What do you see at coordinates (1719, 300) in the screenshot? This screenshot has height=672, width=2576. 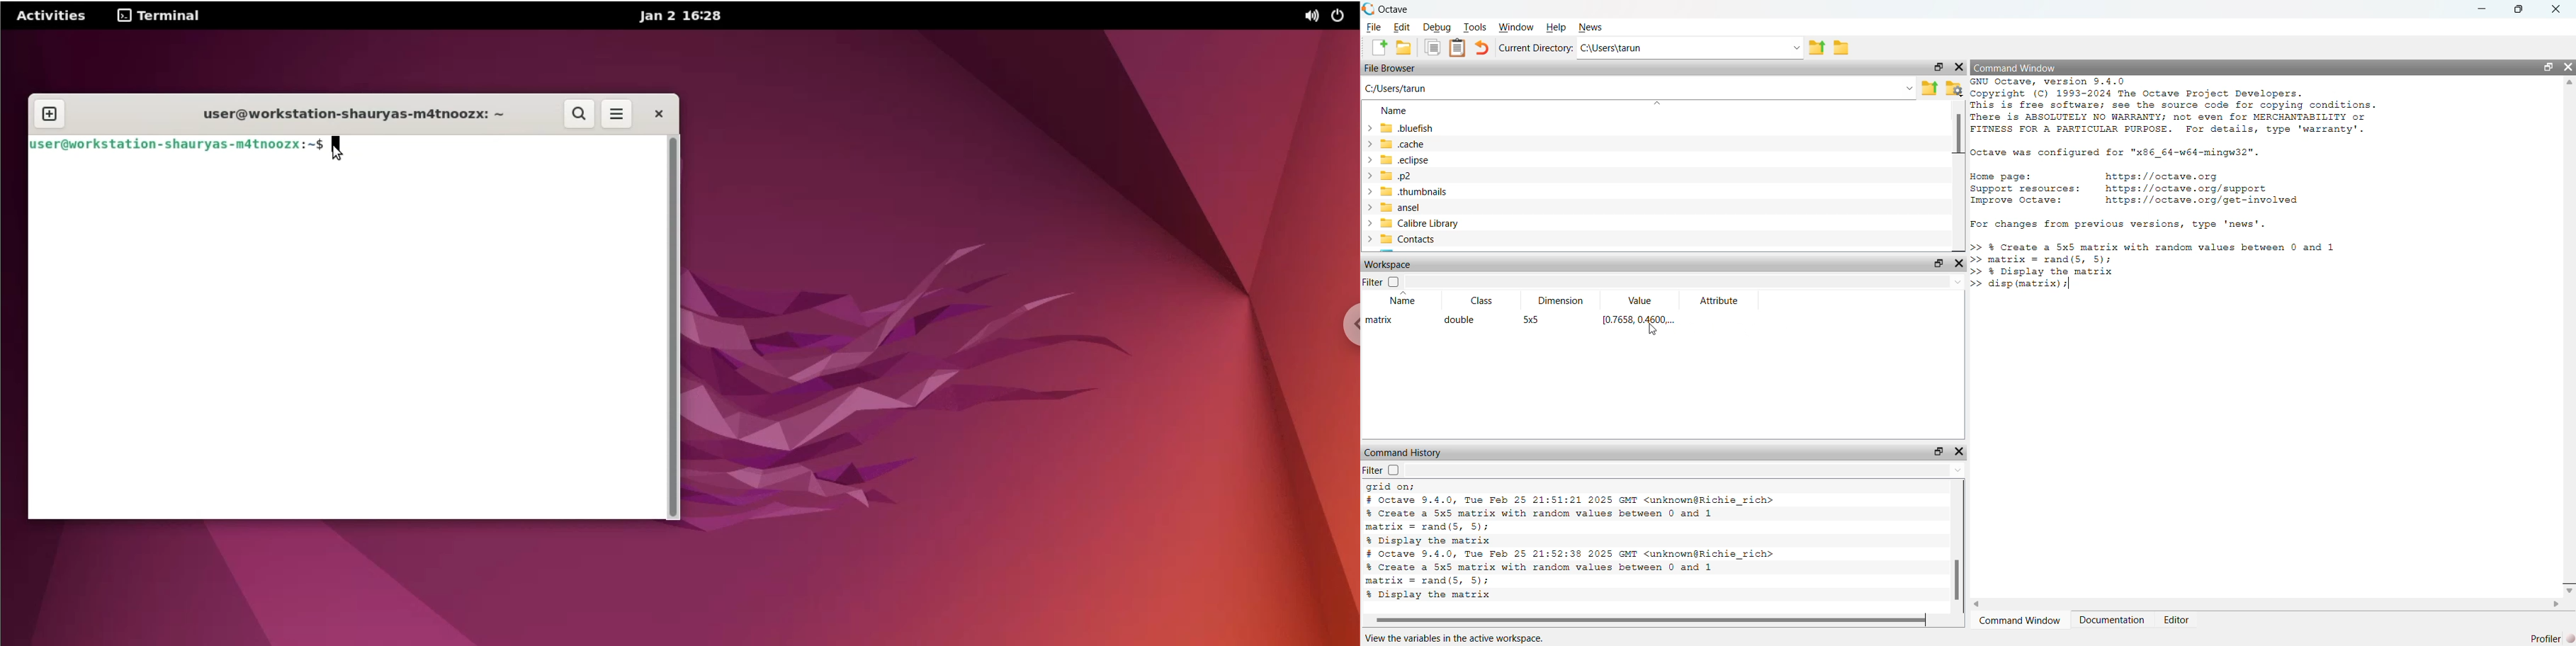 I see `Attribute` at bounding box center [1719, 300].